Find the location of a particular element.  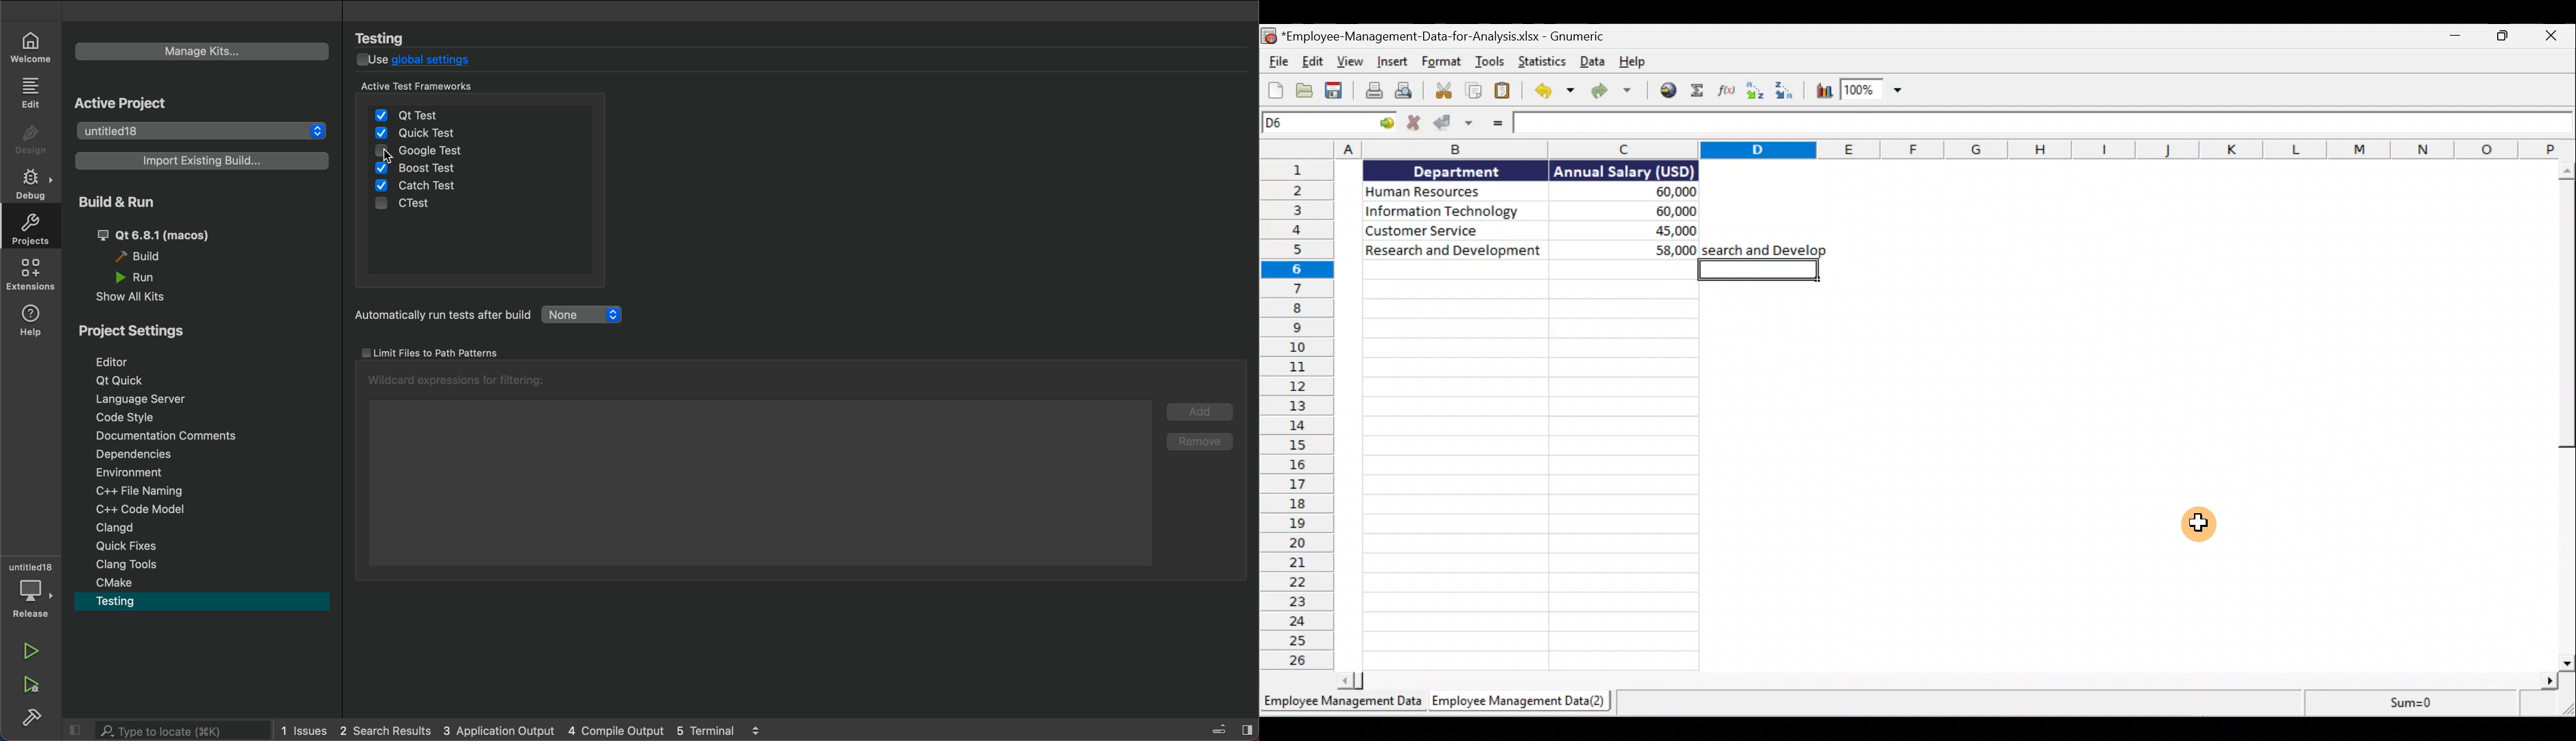

clangd is located at coordinates (206, 529).